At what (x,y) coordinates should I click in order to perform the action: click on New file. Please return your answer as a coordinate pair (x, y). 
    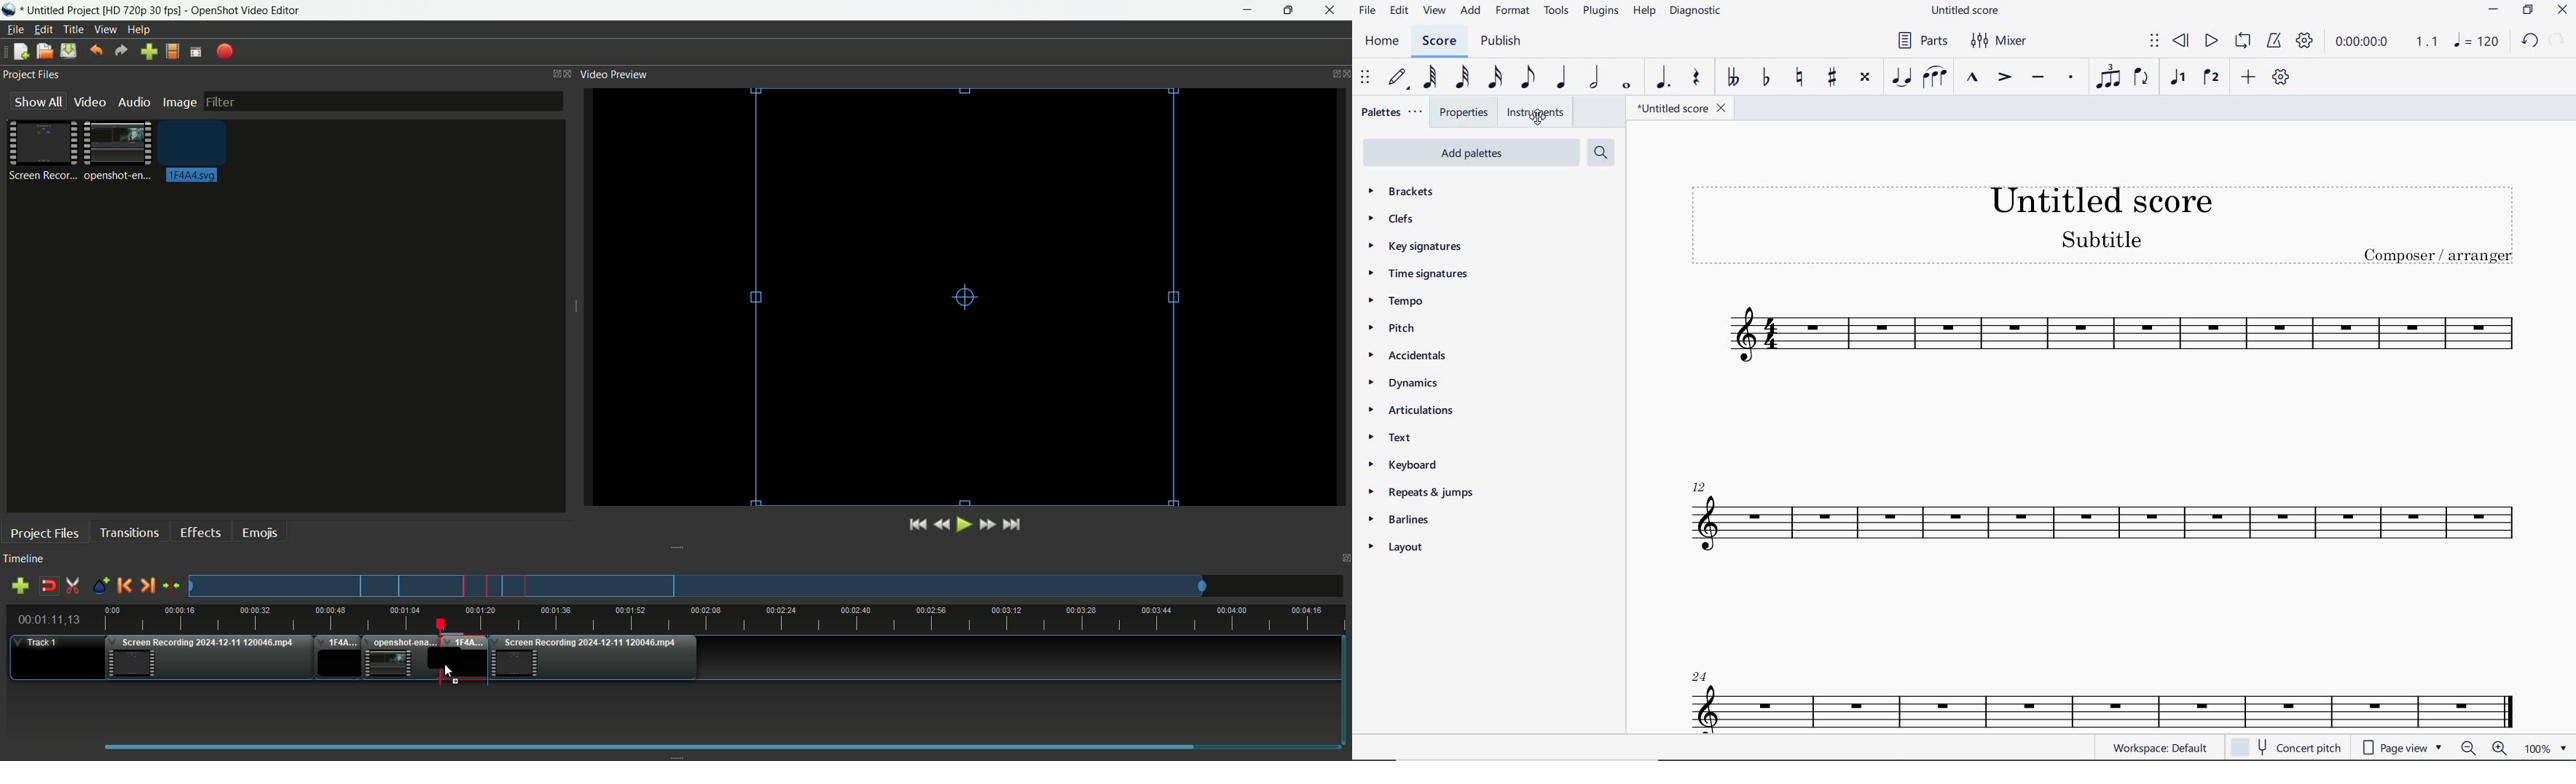
    Looking at the image, I should click on (18, 53).